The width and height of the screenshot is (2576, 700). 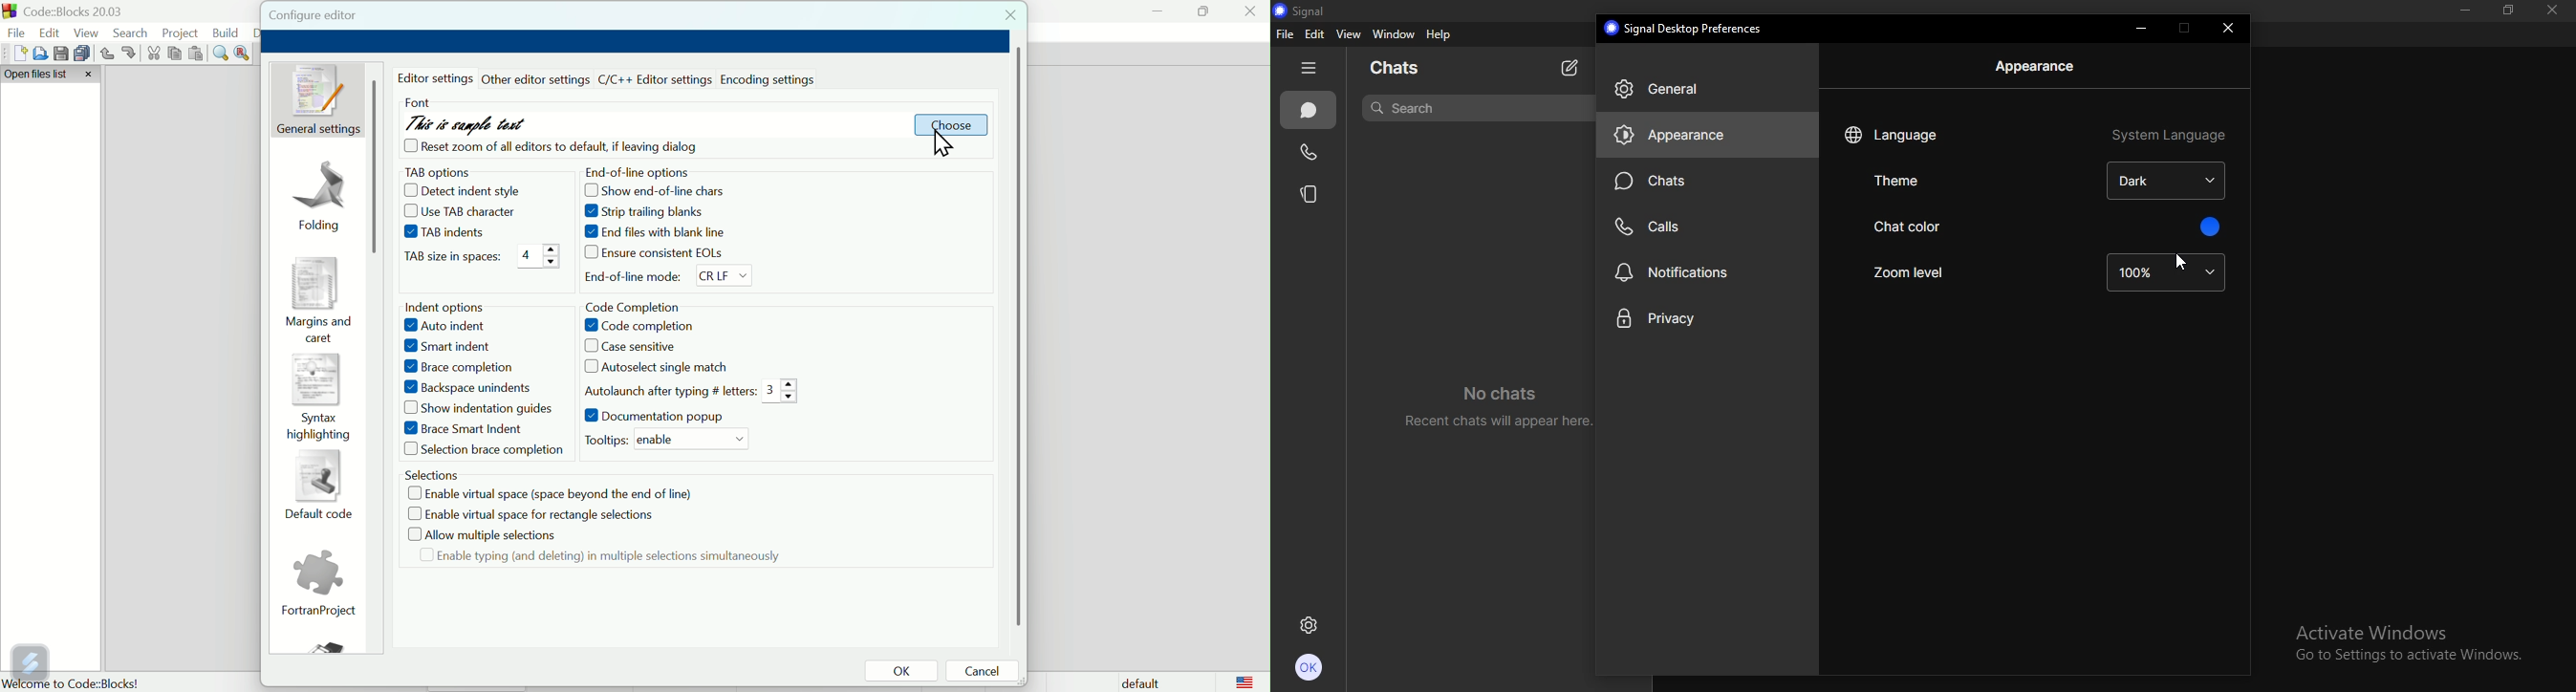 I want to click on Fortran project, so click(x=318, y=585).